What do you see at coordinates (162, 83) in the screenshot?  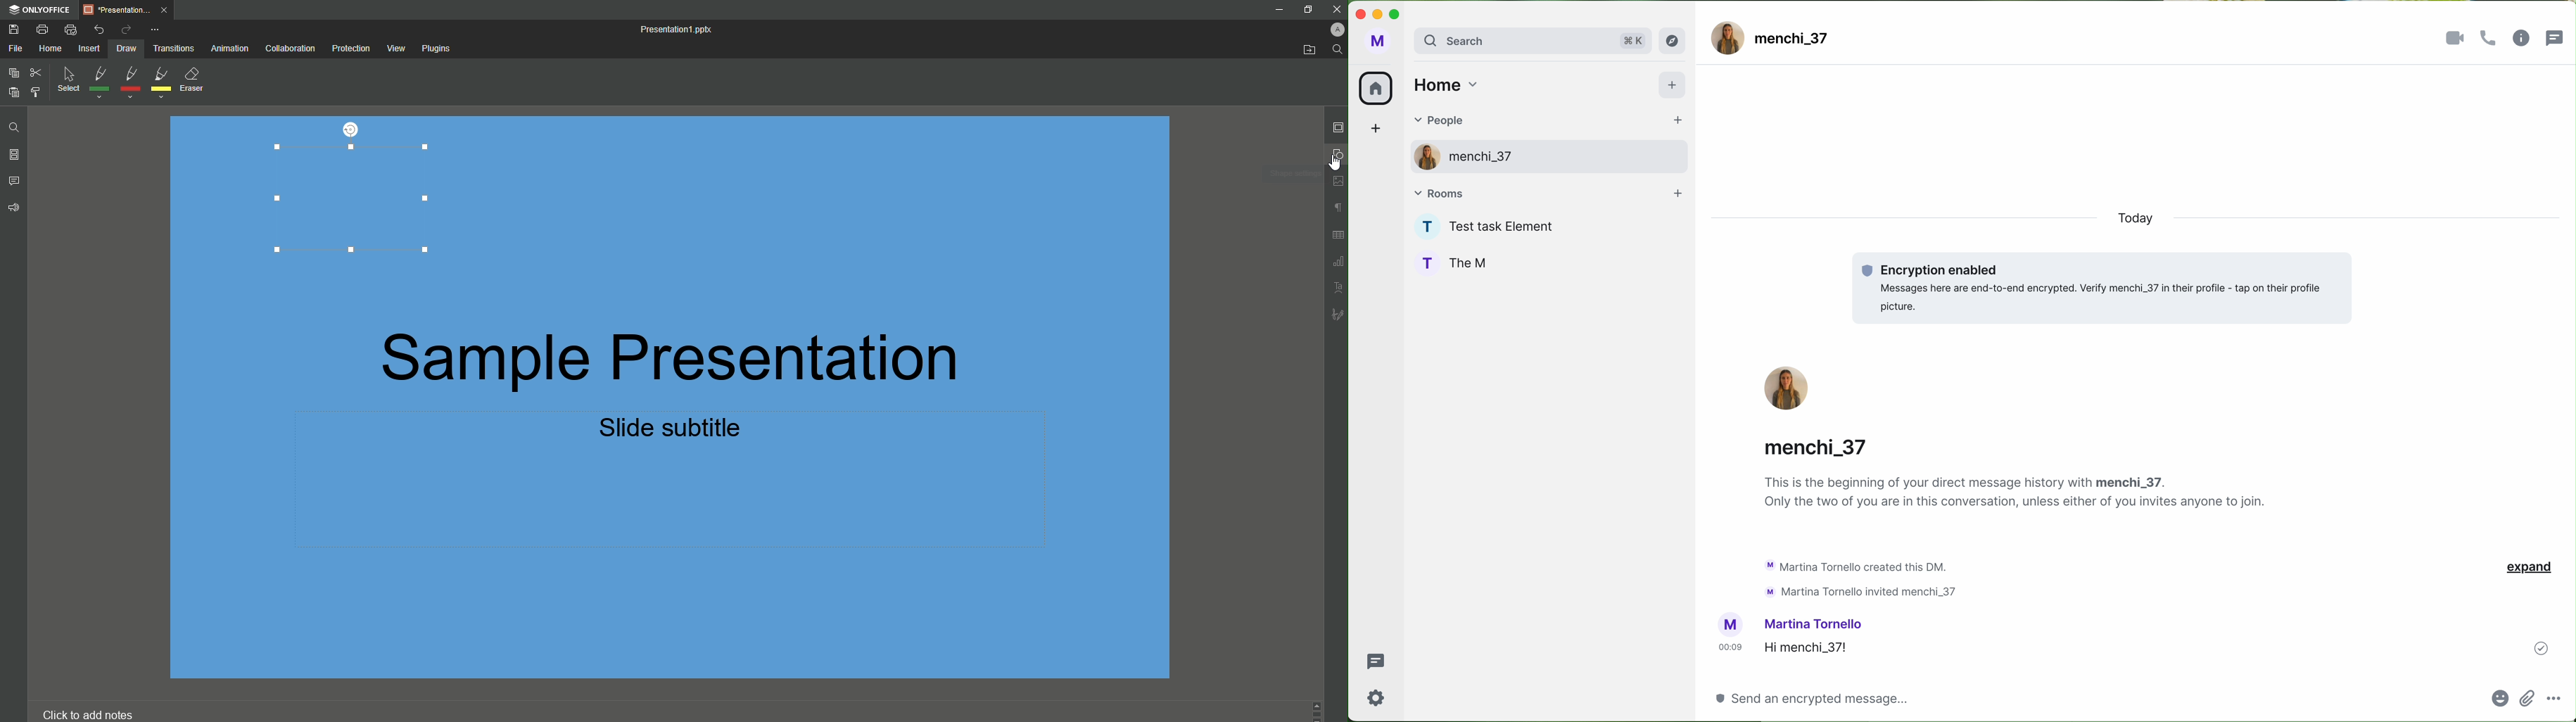 I see `Yellow` at bounding box center [162, 83].